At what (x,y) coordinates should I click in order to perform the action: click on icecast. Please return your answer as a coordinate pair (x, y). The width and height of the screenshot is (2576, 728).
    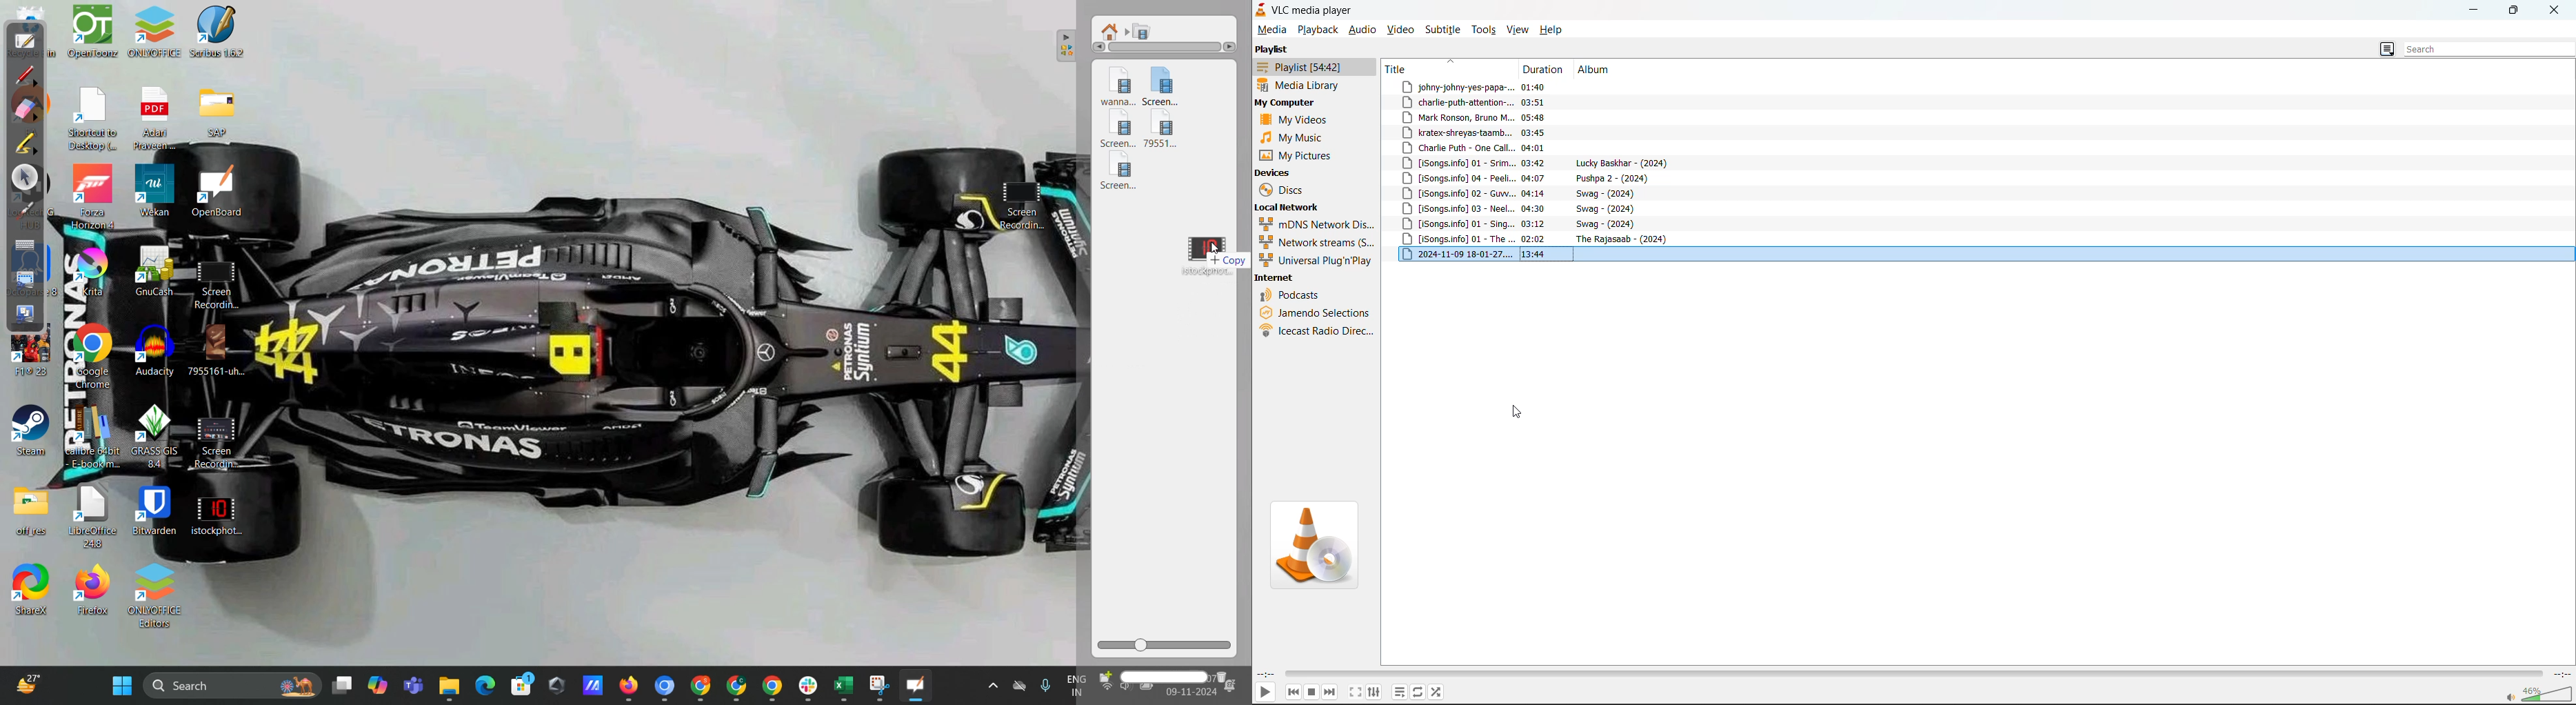
    Looking at the image, I should click on (1315, 331).